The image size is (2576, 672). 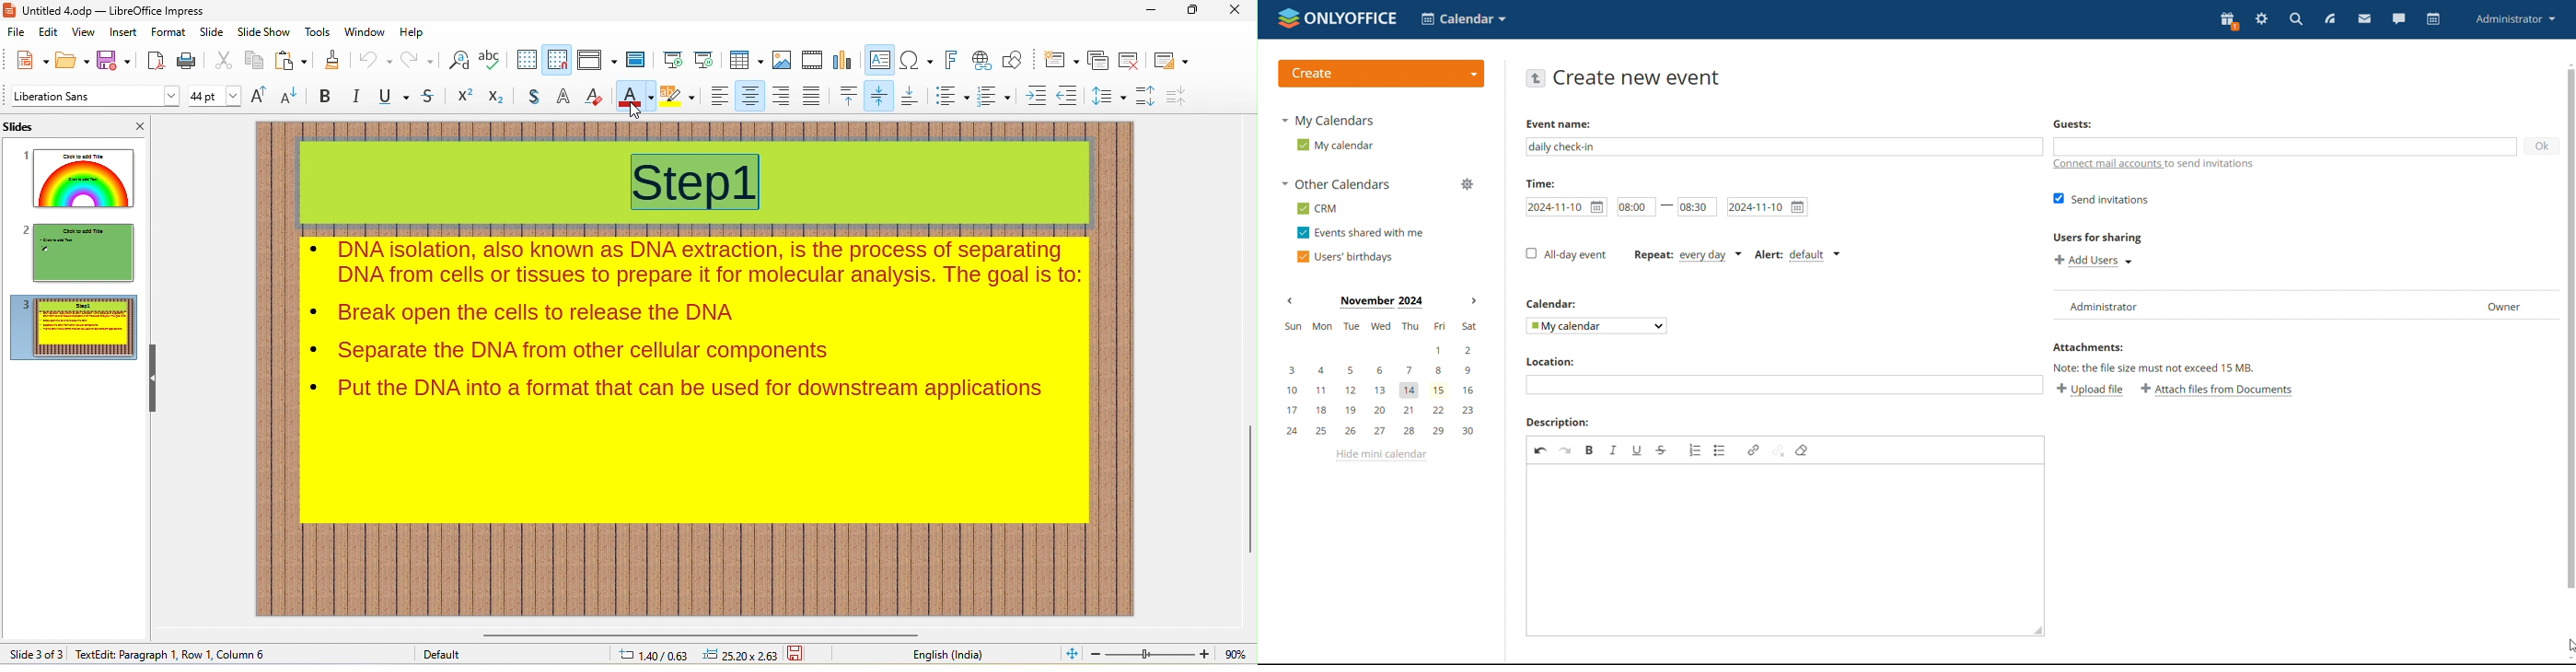 What do you see at coordinates (556, 59) in the screenshot?
I see `snap to grid` at bounding box center [556, 59].